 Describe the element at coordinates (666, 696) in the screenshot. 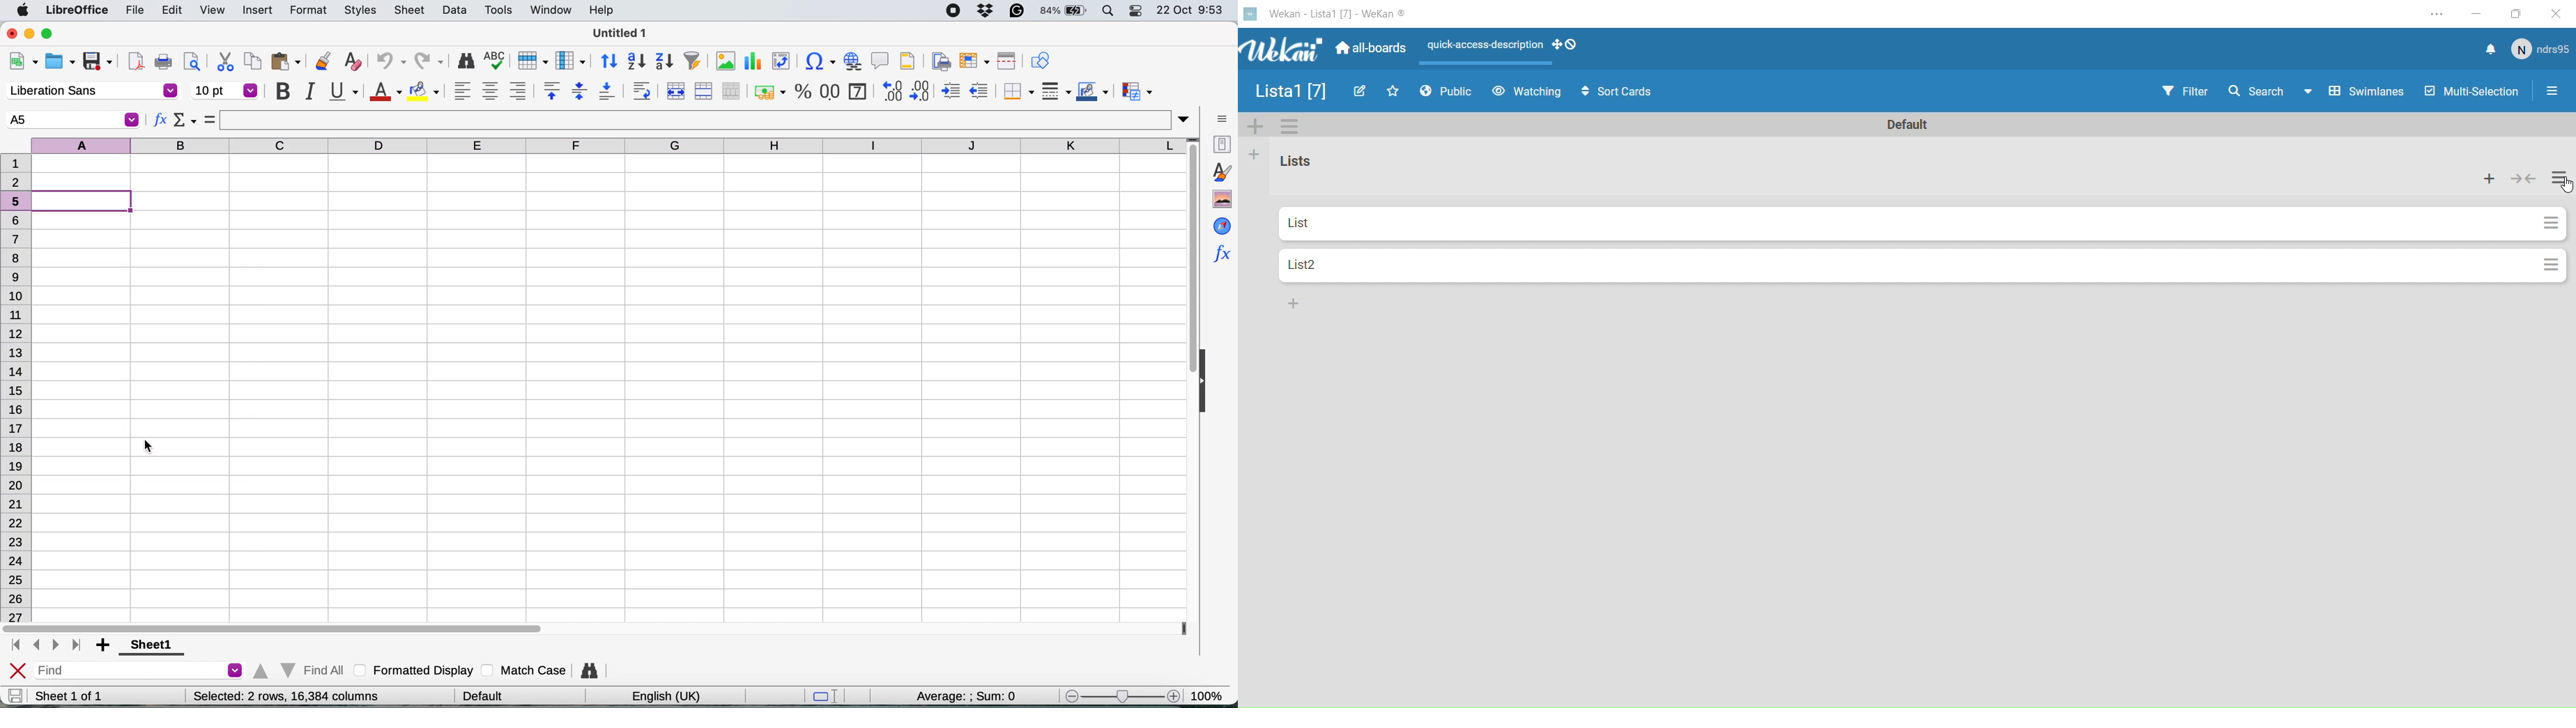

I see `english uk` at that location.